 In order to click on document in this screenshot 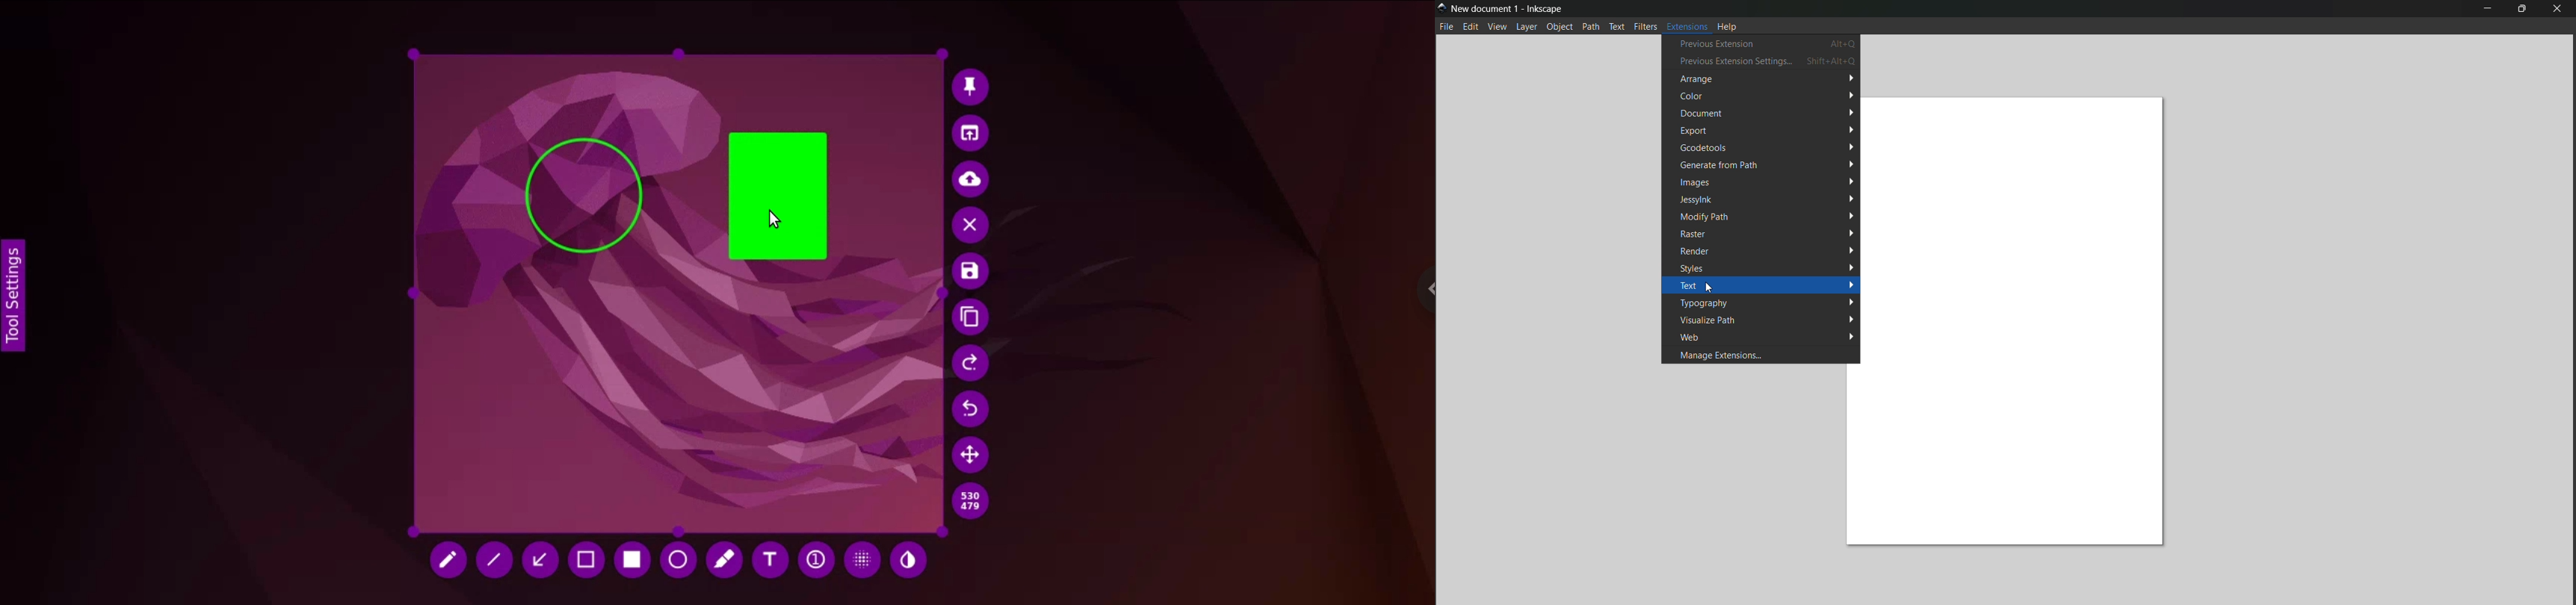, I will do `click(1765, 114)`.